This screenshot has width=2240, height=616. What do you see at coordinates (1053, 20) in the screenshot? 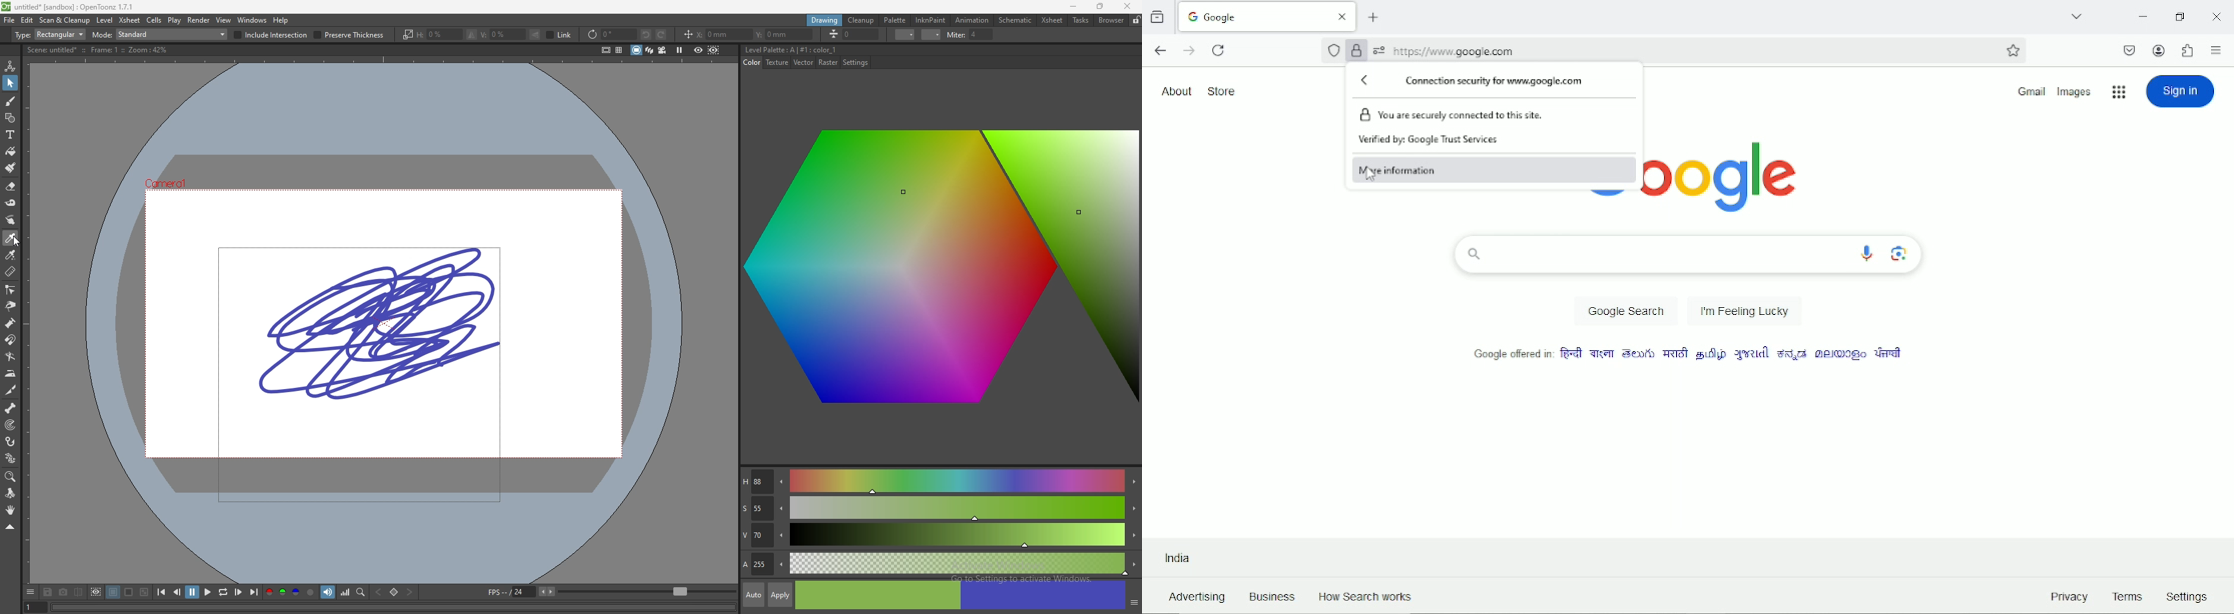
I see `xsheet` at bounding box center [1053, 20].